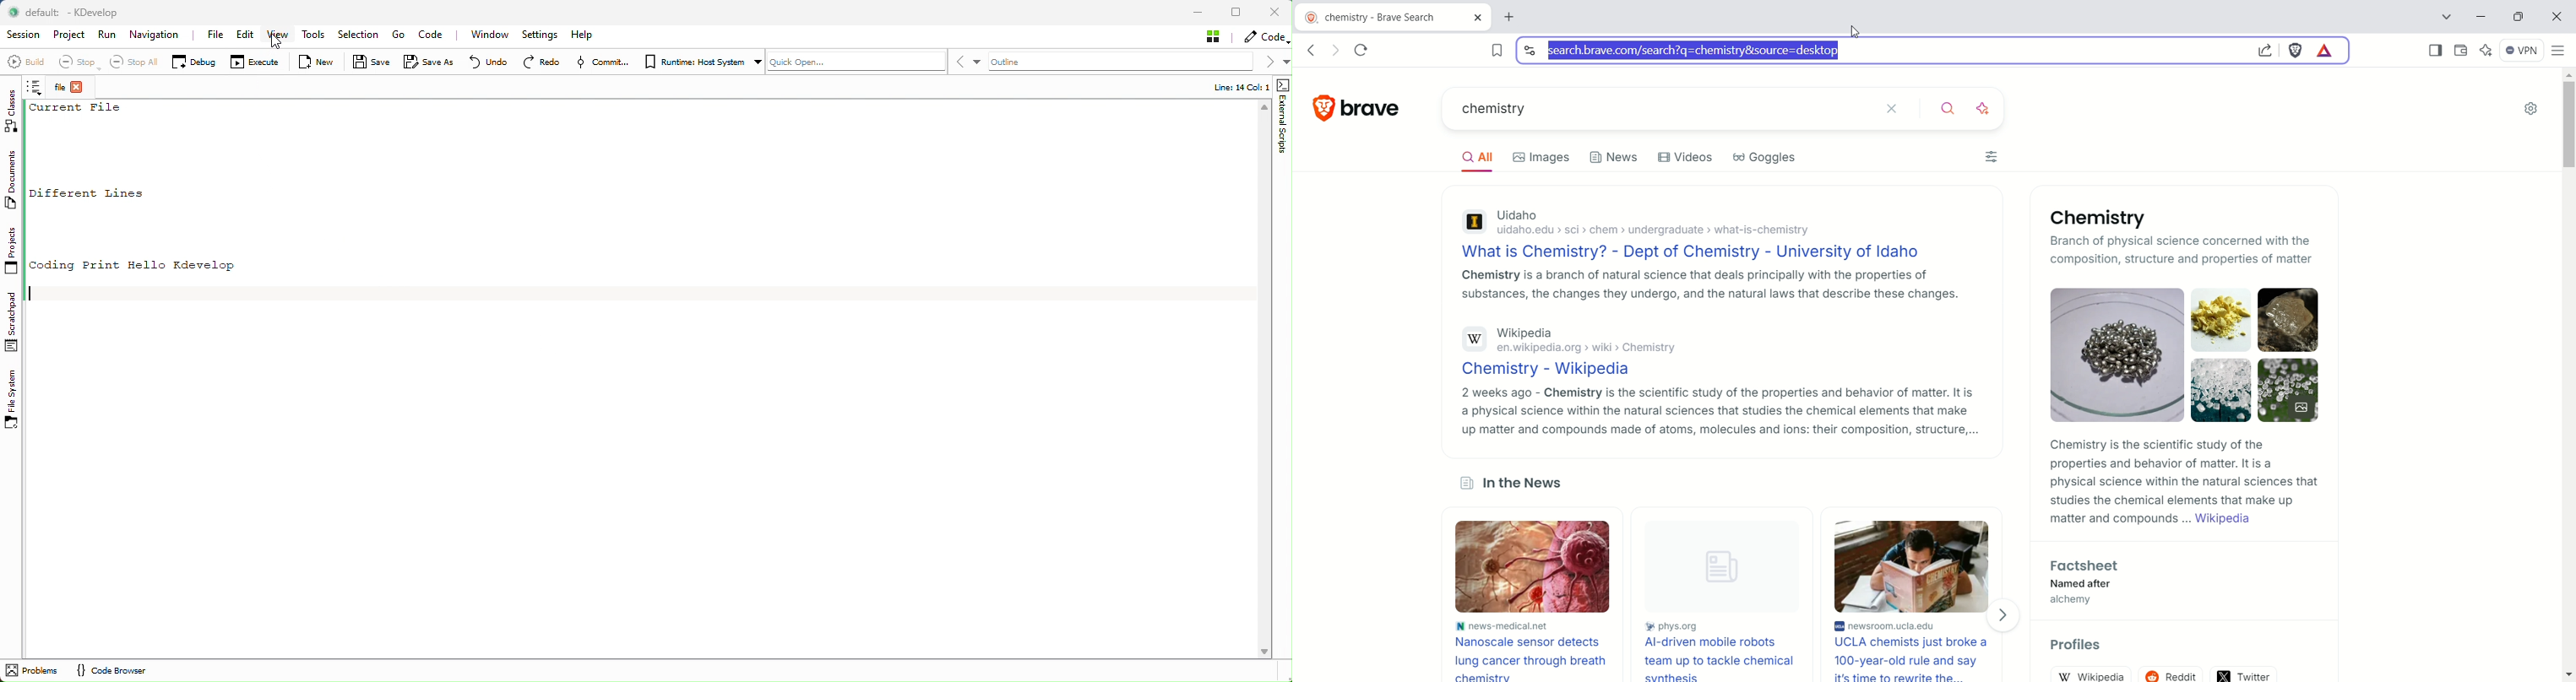 Image resolution: width=2576 pixels, height=700 pixels. I want to click on Chemistry is the scientific study of the properties and behavior of matter. It is a physical science within the natural sciences that studies the chemical elements that make up matter and compounds ... Wikipedia, so click(2185, 483).